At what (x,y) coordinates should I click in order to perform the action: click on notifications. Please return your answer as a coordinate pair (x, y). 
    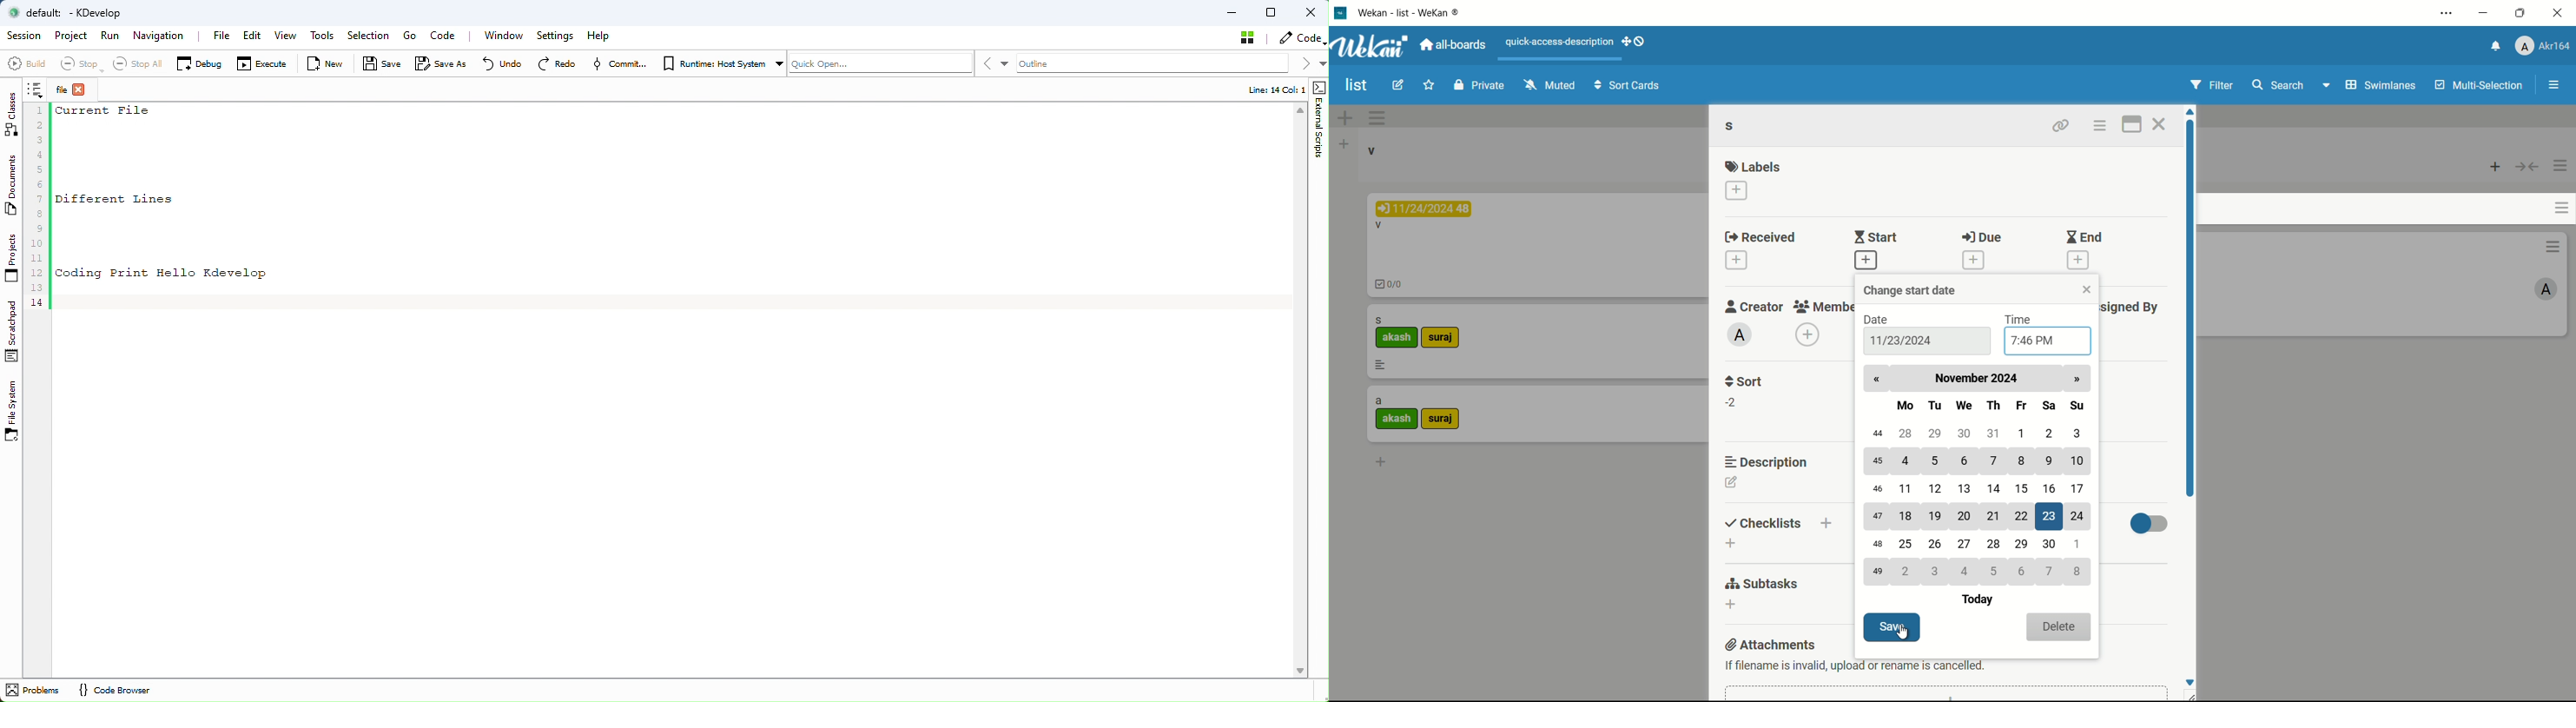
    Looking at the image, I should click on (2496, 45).